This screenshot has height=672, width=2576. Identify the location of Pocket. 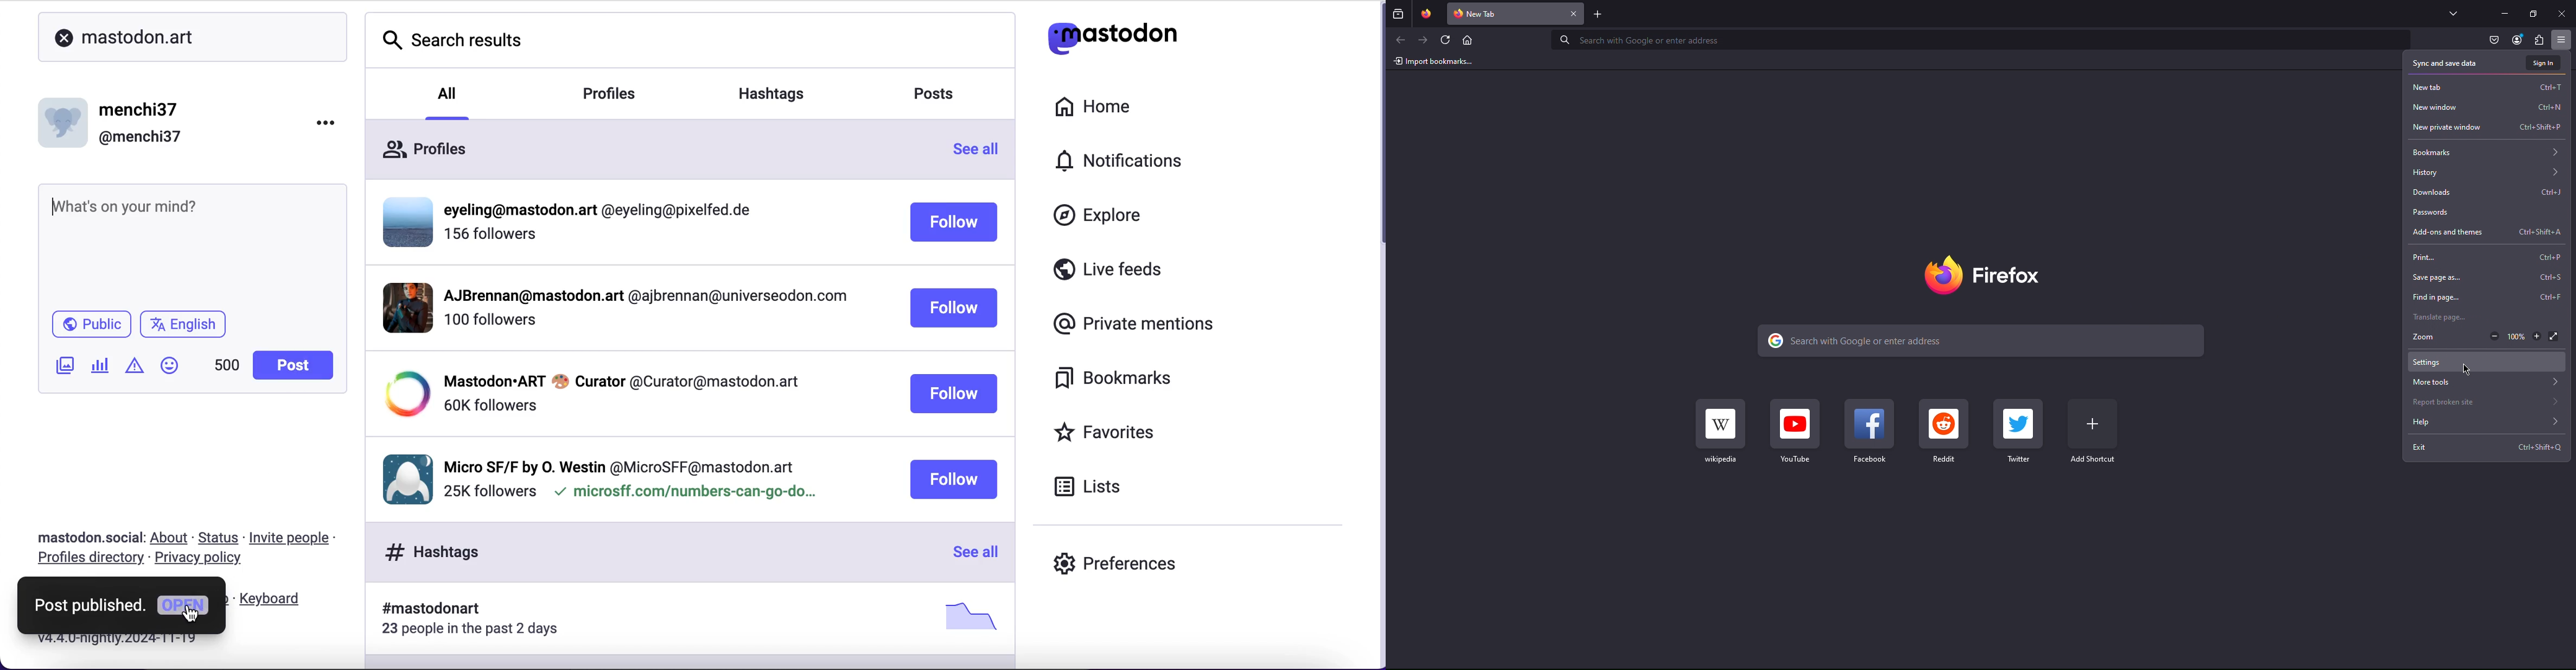
(2495, 41).